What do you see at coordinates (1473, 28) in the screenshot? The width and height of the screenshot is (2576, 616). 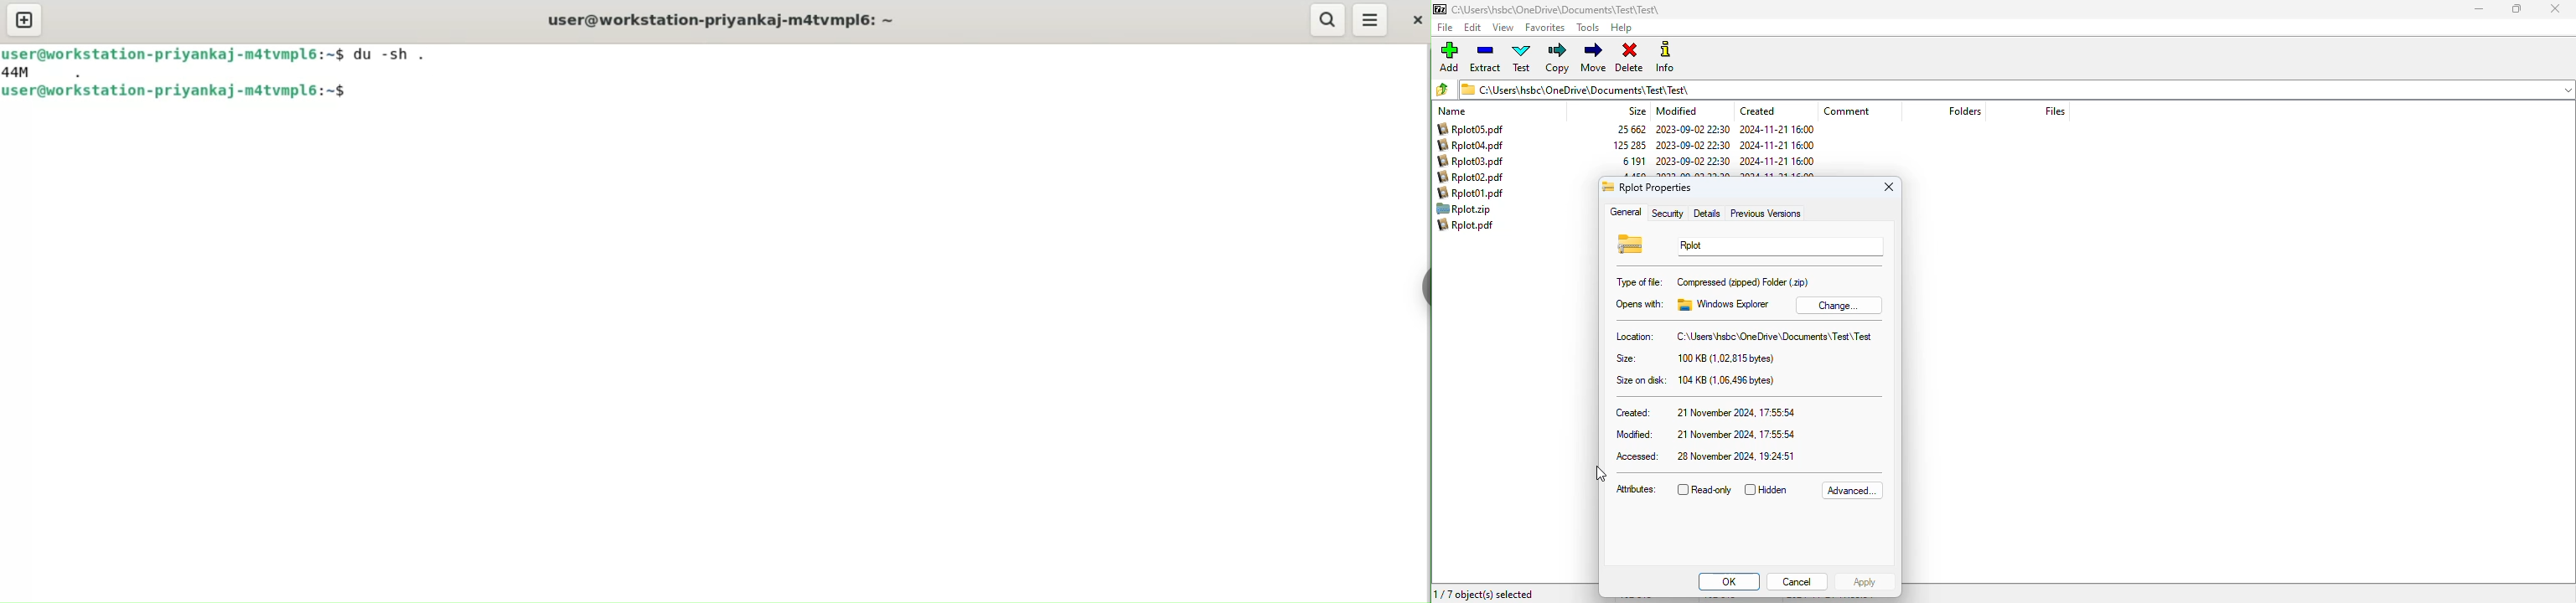 I see `edit` at bounding box center [1473, 28].